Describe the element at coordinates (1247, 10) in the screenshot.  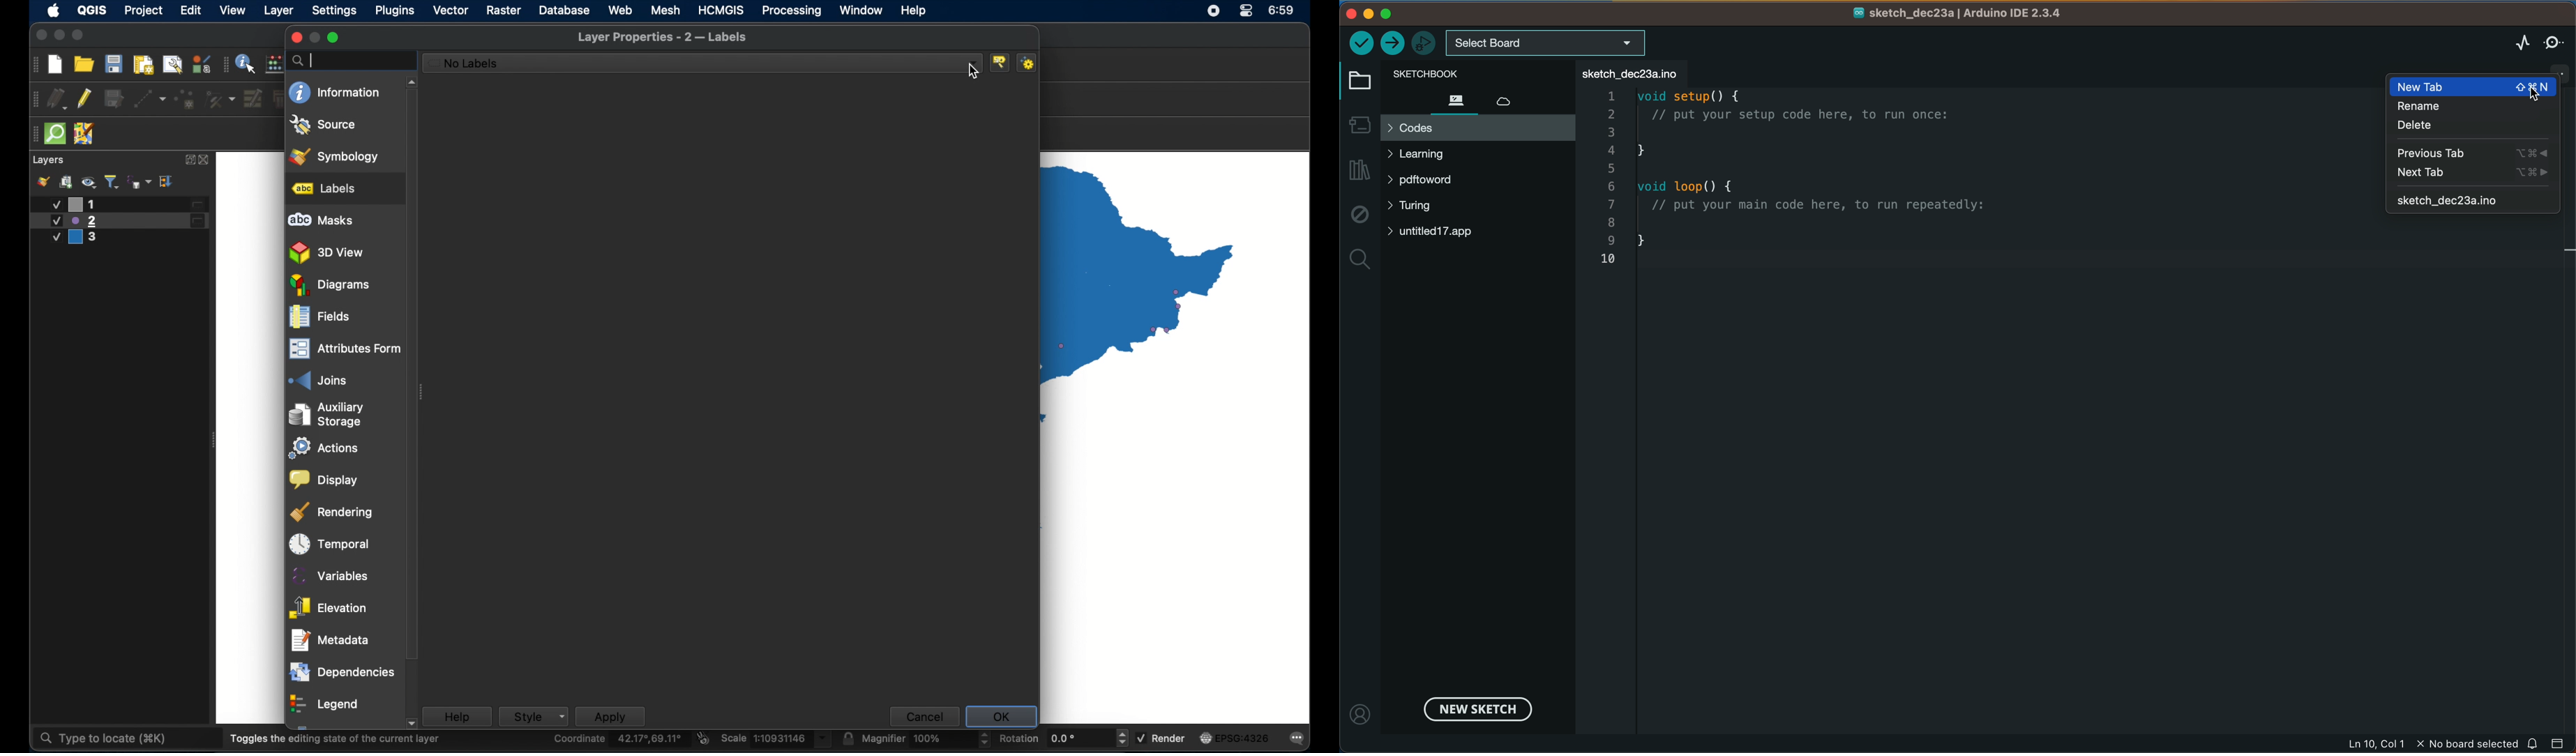
I see `control center` at that location.